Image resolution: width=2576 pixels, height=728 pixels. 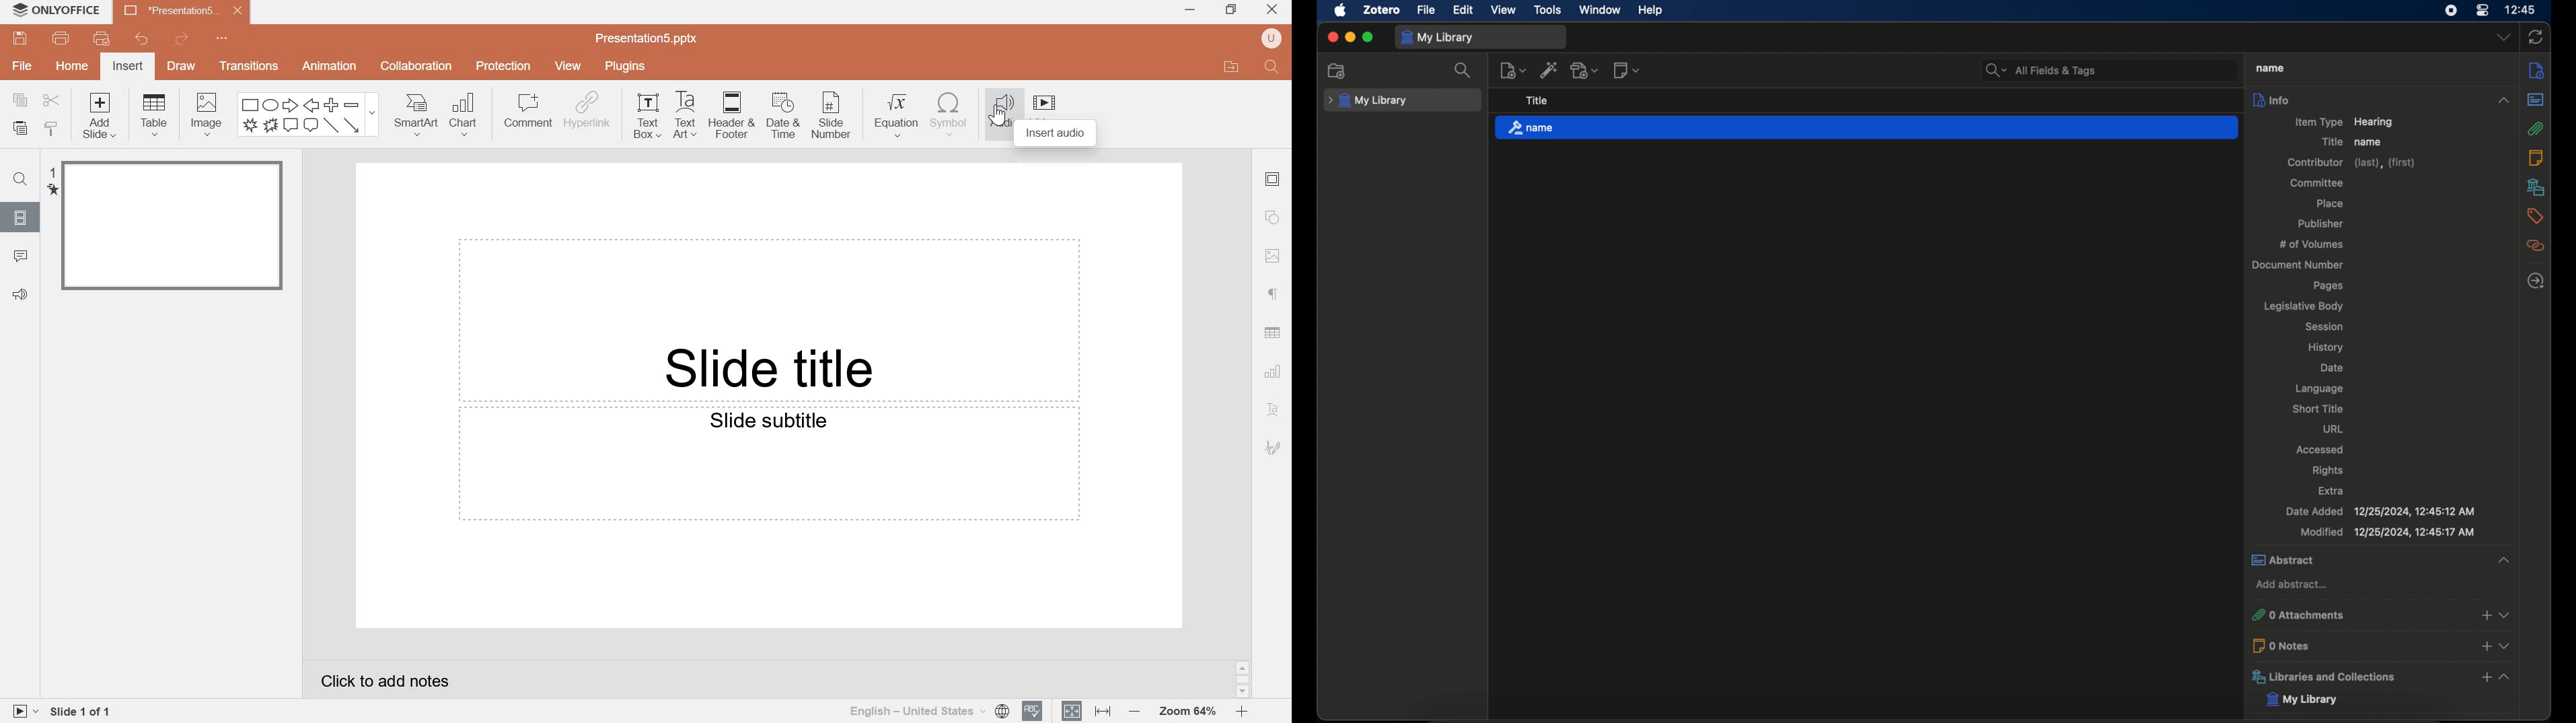 What do you see at coordinates (1332, 36) in the screenshot?
I see `close` at bounding box center [1332, 36].